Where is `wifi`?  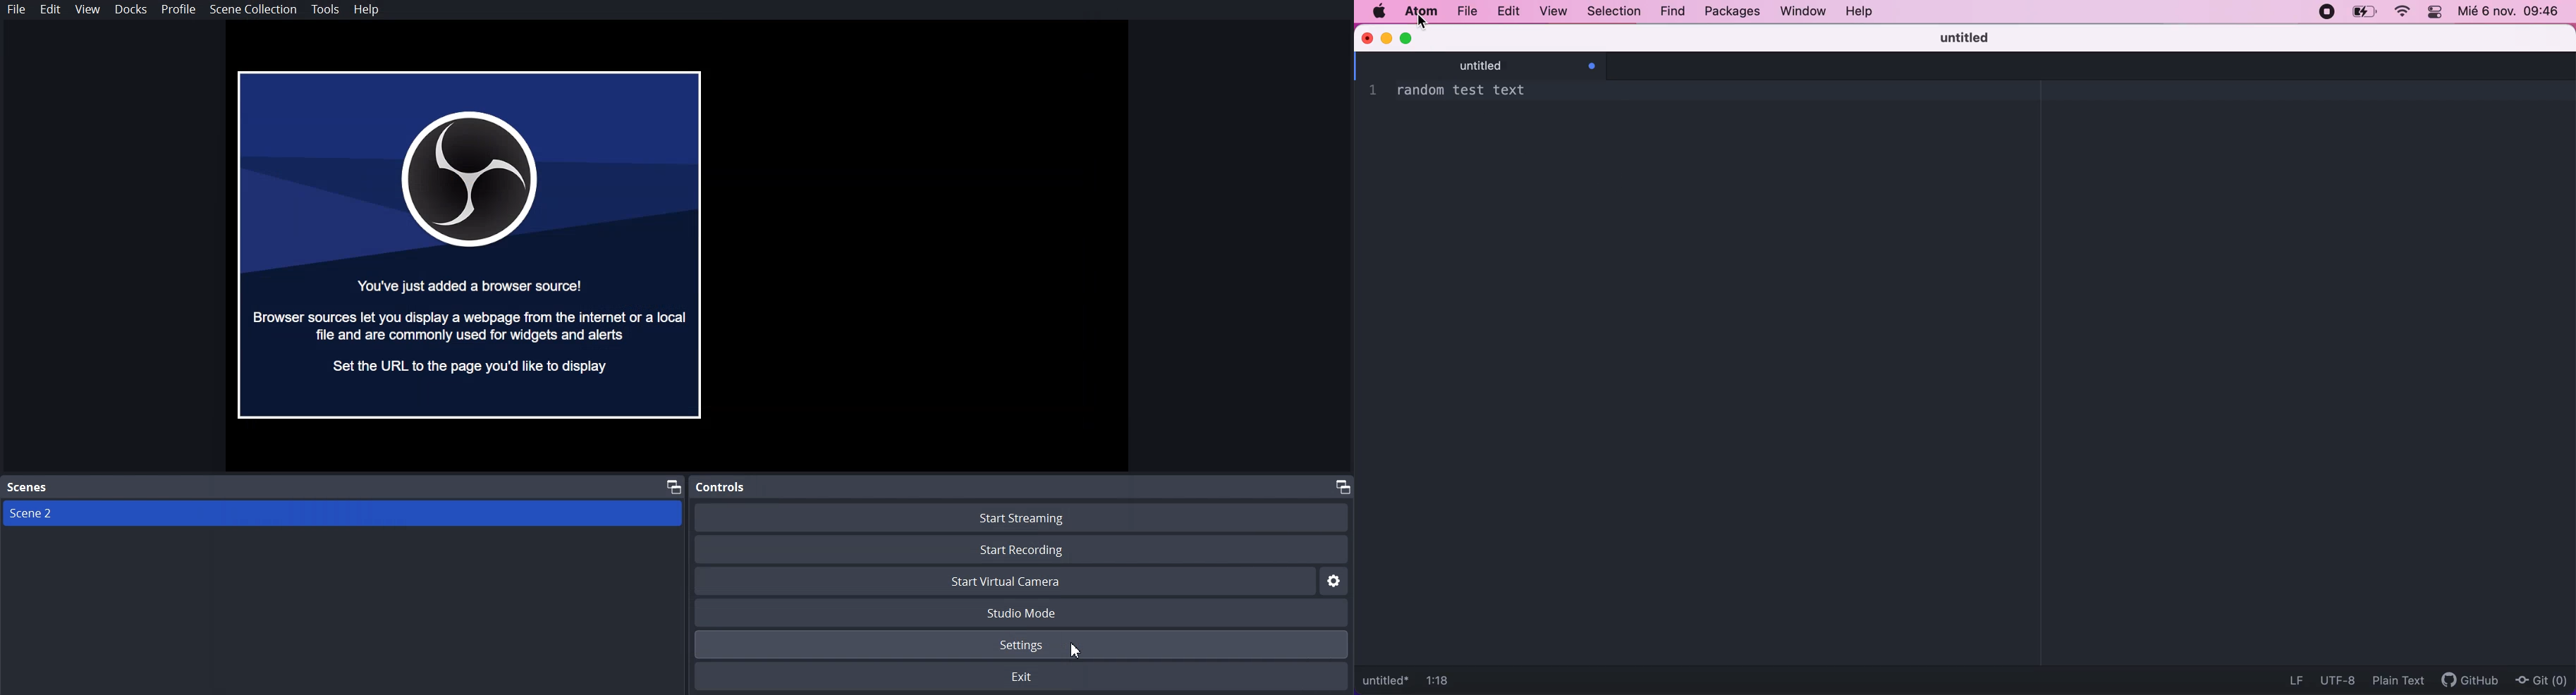 wifi is located at coordinates (2403, 11).